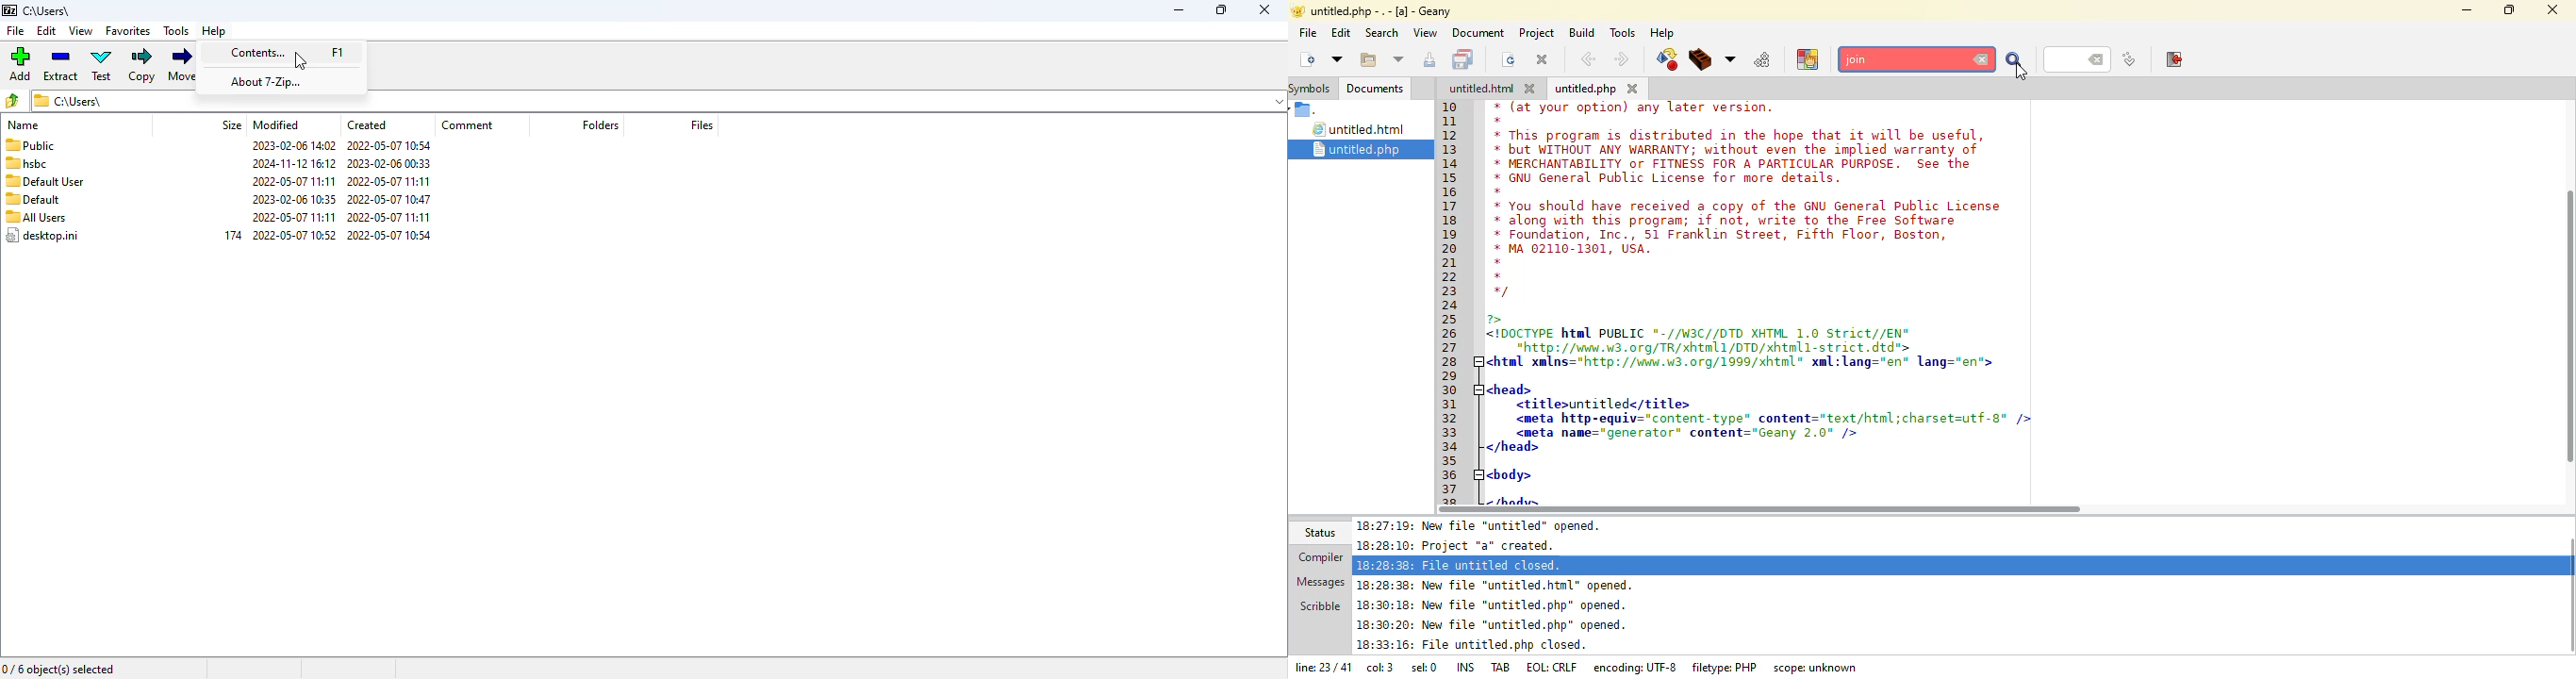 This screenshot has width=2576, height=700. Describe the element at coordinates (1379, 670) in the screenshot. I see `col: 3` at that location.